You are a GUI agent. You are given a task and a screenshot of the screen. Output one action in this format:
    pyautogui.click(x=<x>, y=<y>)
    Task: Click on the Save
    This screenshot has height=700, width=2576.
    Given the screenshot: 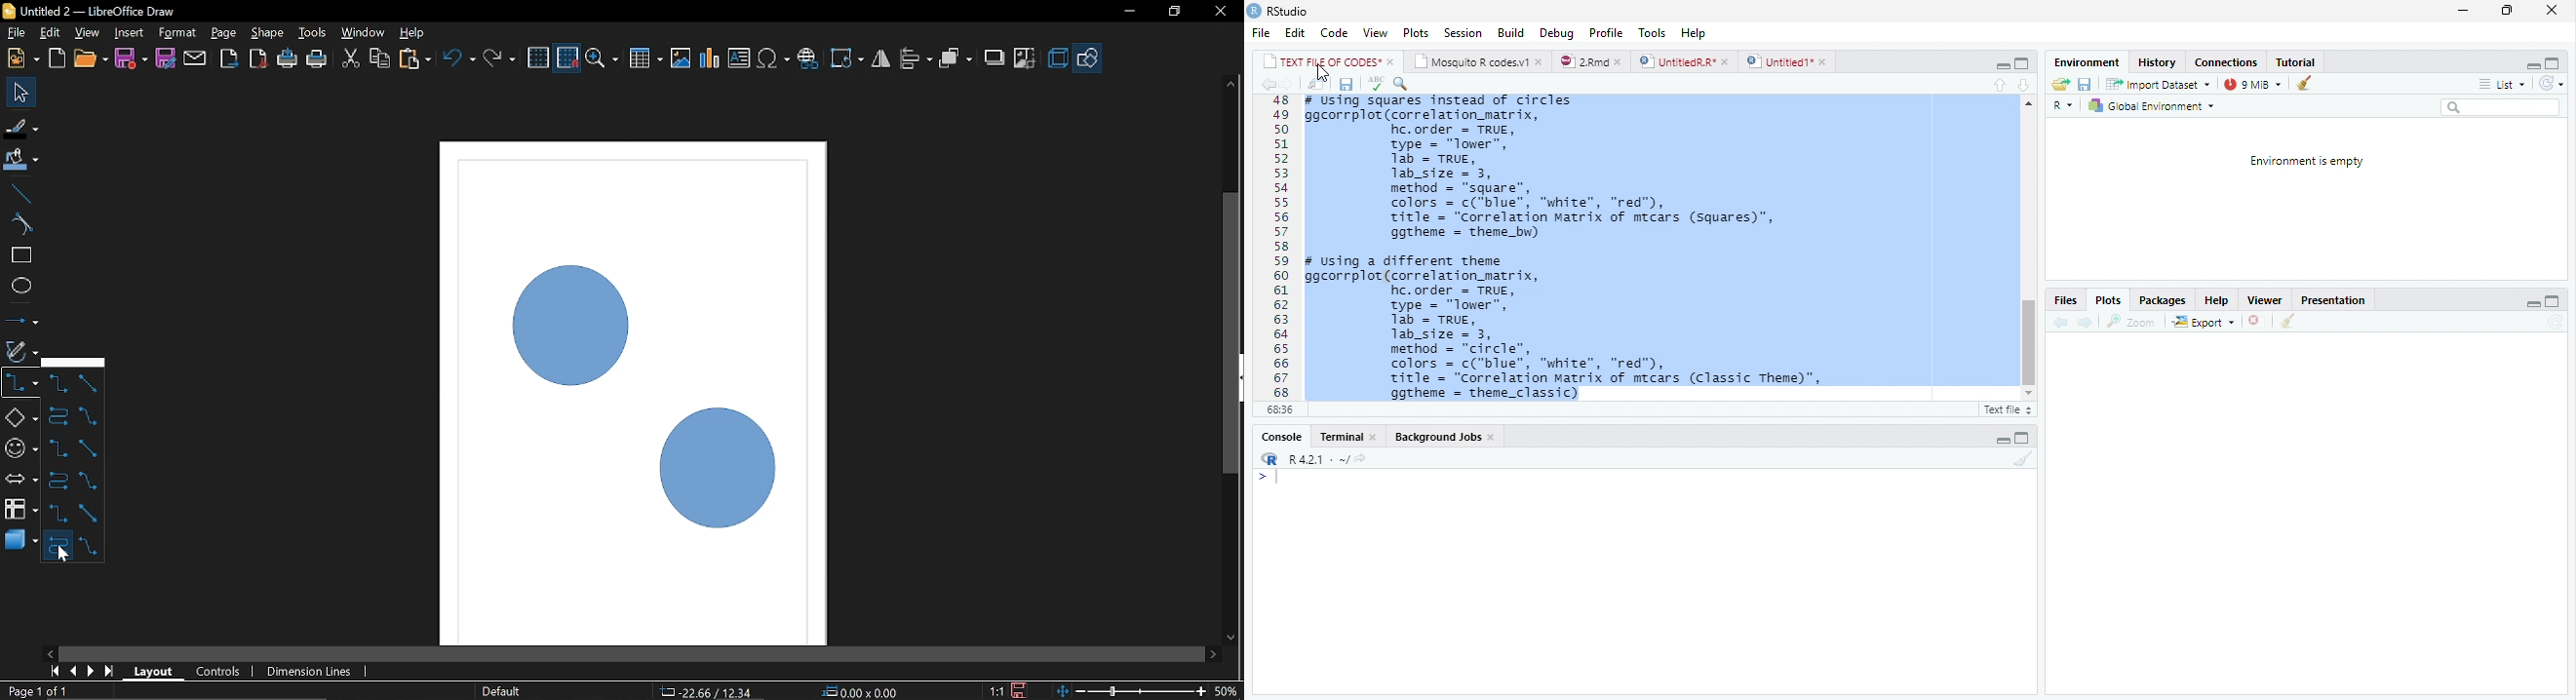 What is the action you would take?
    pyautogui.click(x=1022, y=689)
    